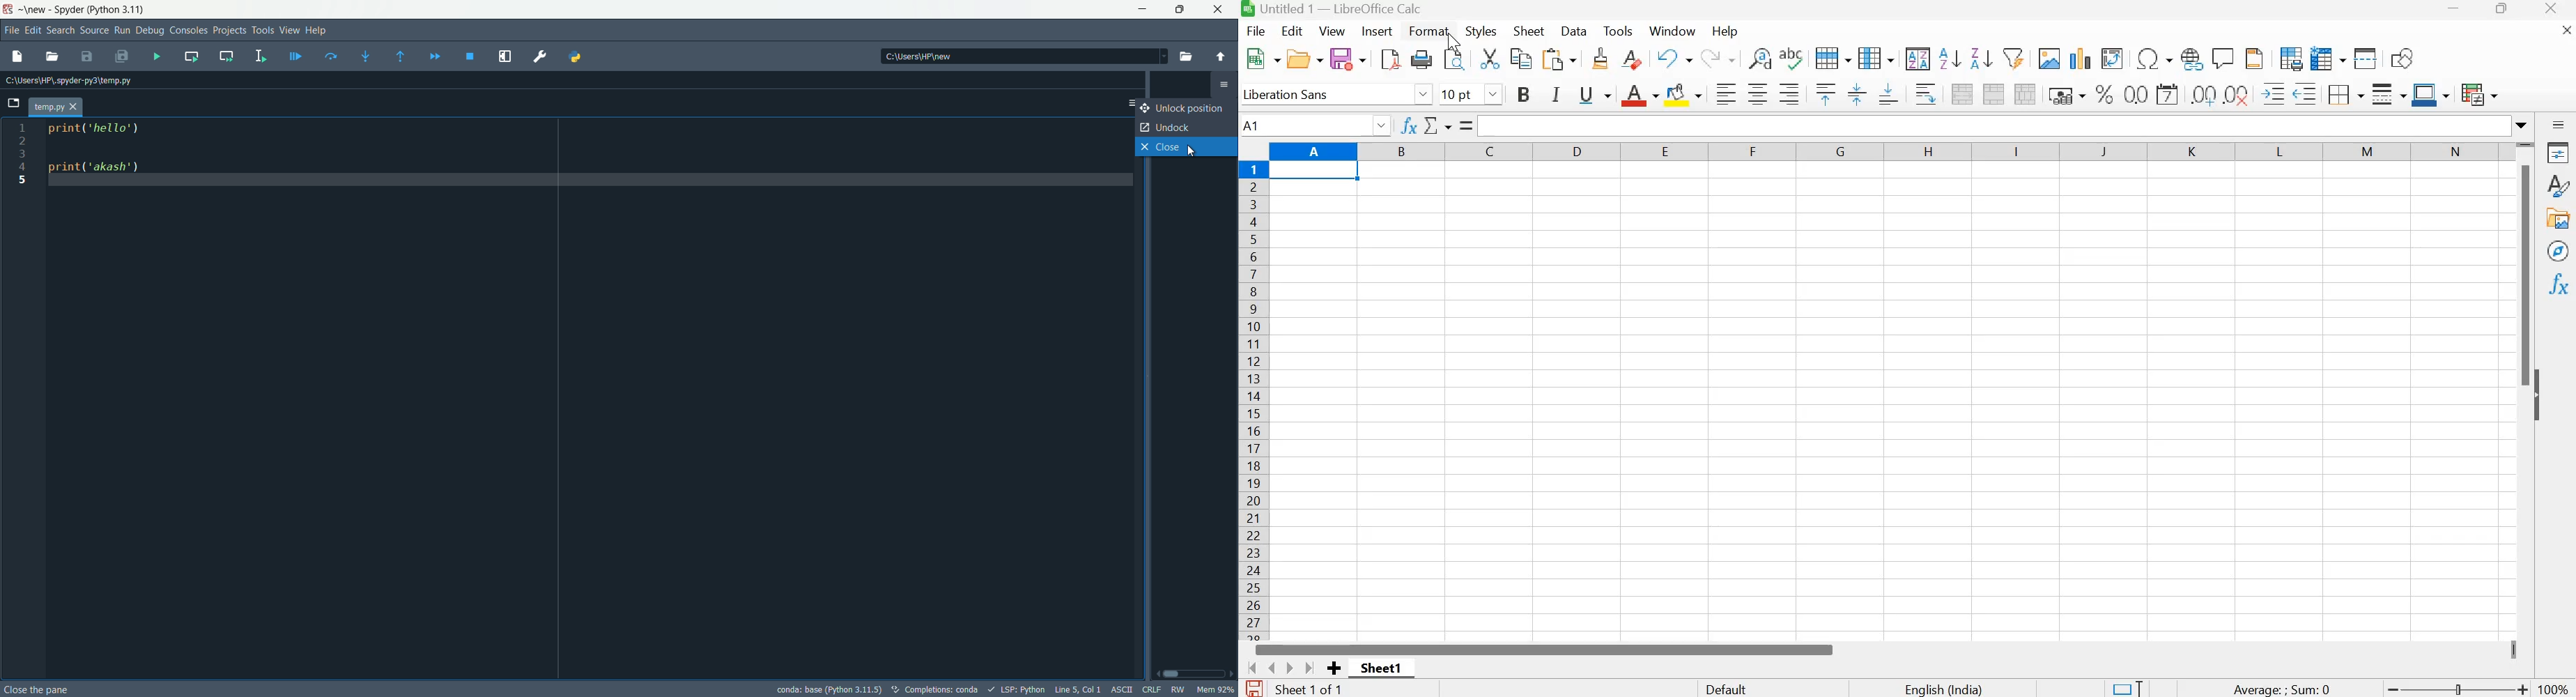 The width and height of the screenshot is (2576, 700). I want to click on restore, so click(1180, 10).